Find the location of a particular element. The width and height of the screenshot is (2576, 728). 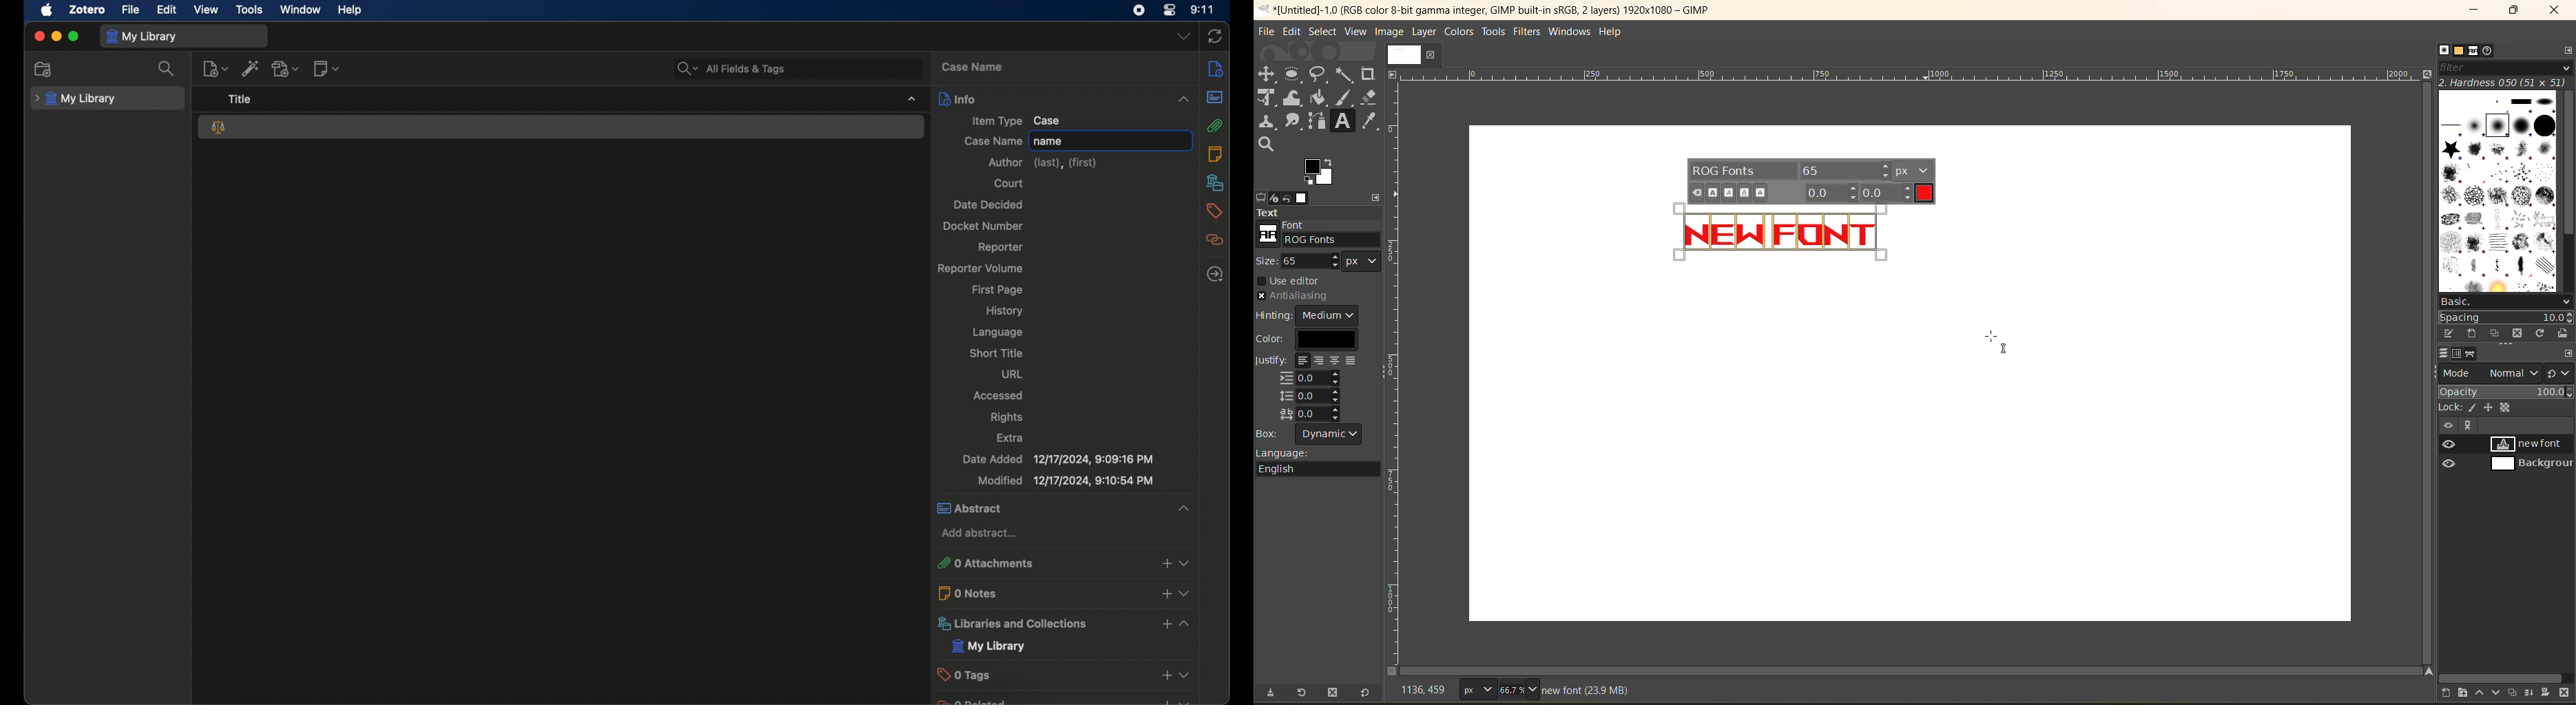

docket number is located at coordinates (983, 227).